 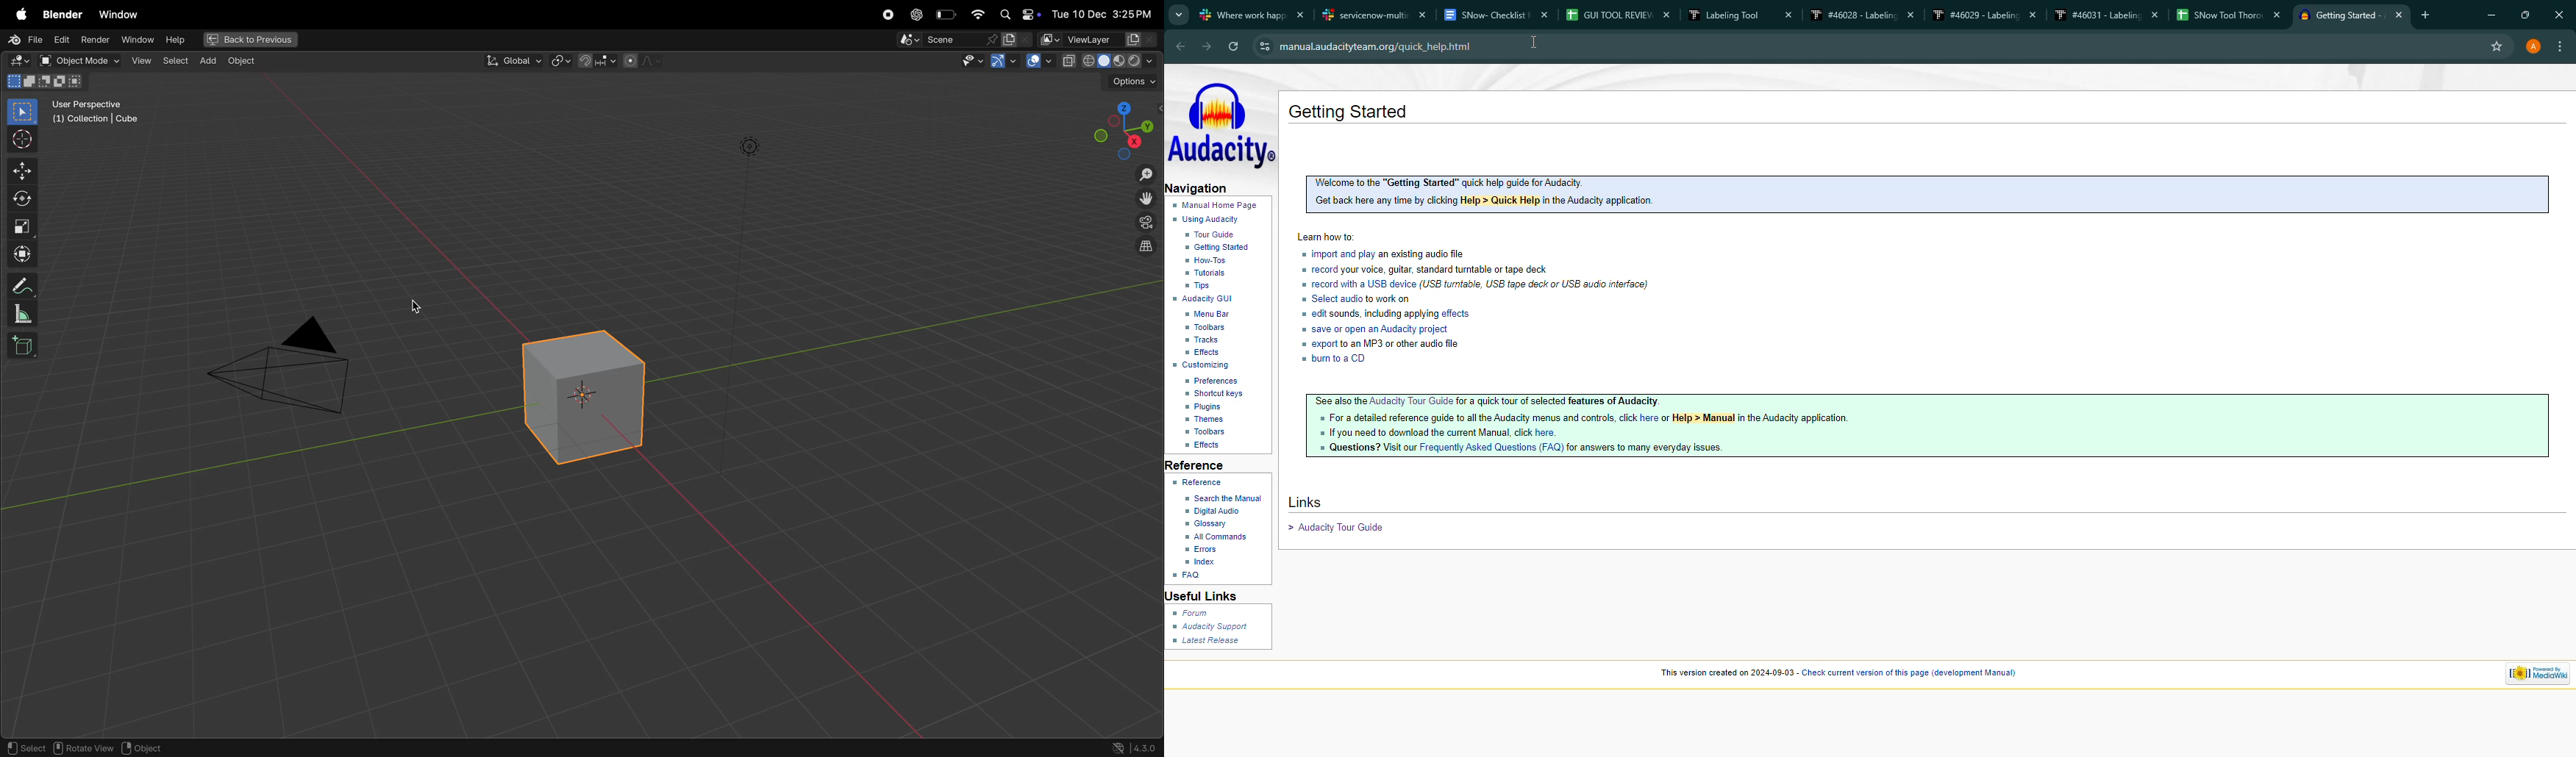 I want to click on 3 d cube, so click(x=587, y=397).